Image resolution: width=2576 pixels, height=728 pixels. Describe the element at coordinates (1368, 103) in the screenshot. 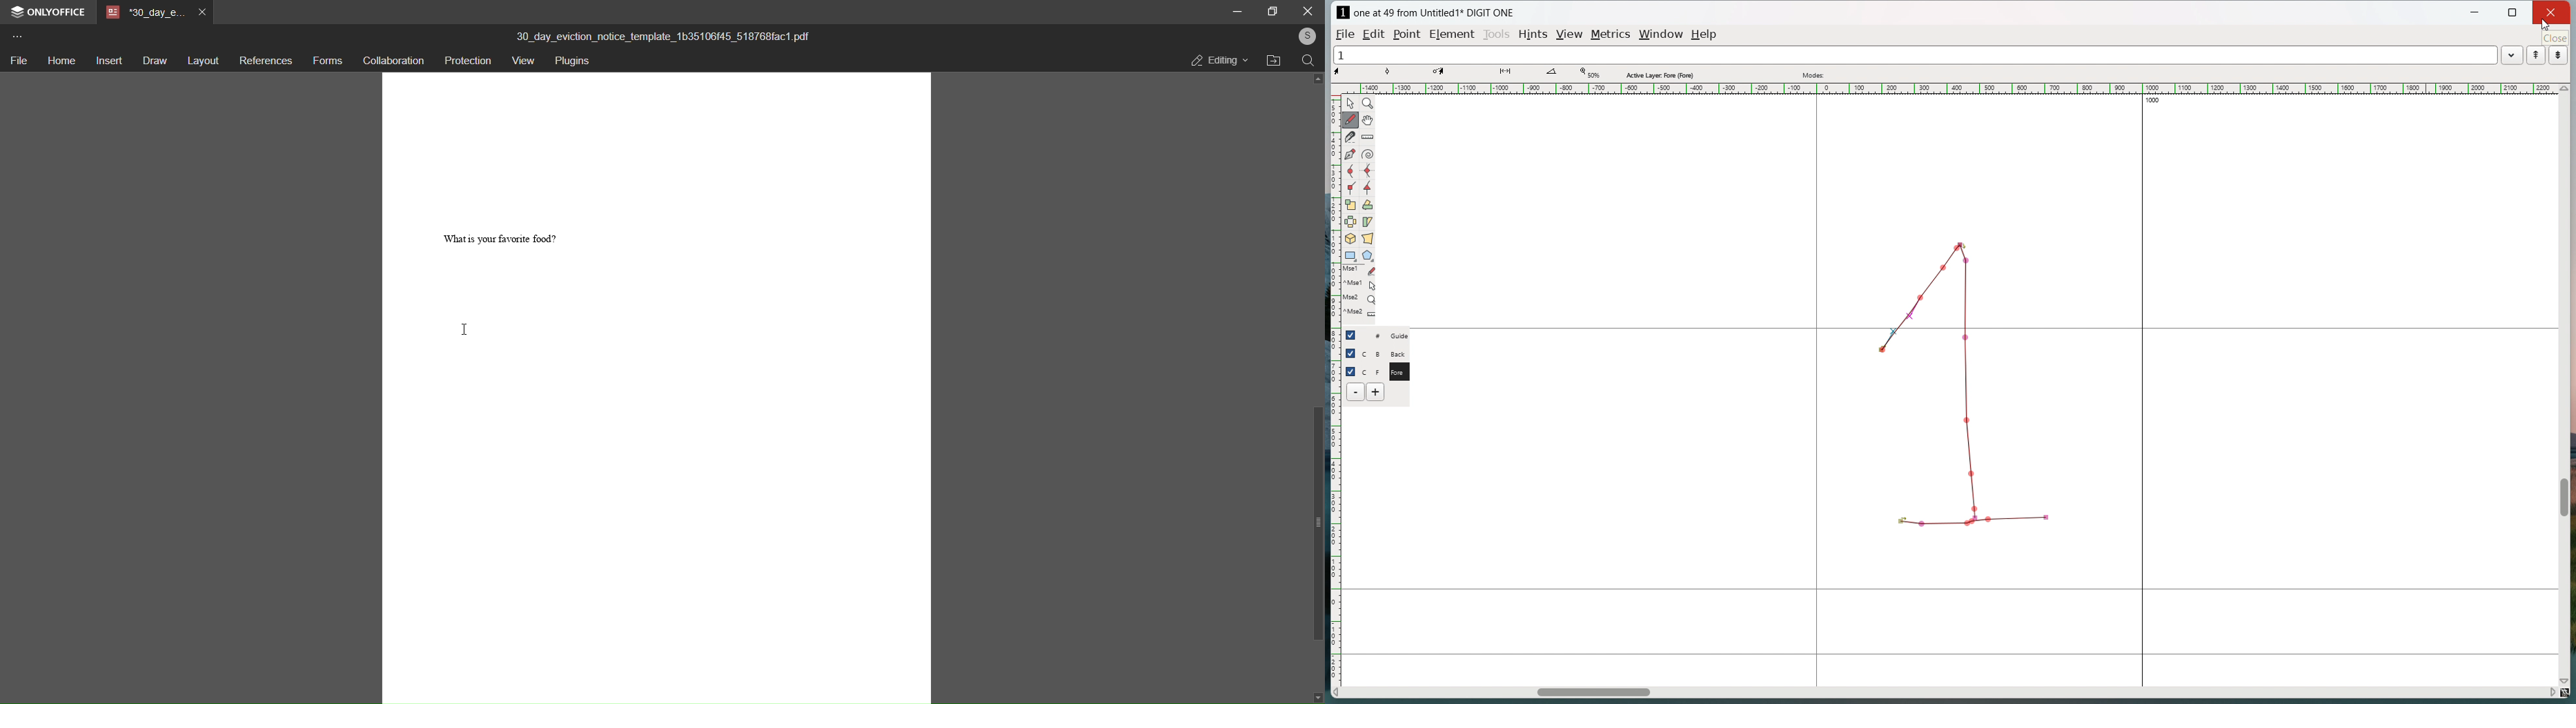

I see `magnify` at that location.